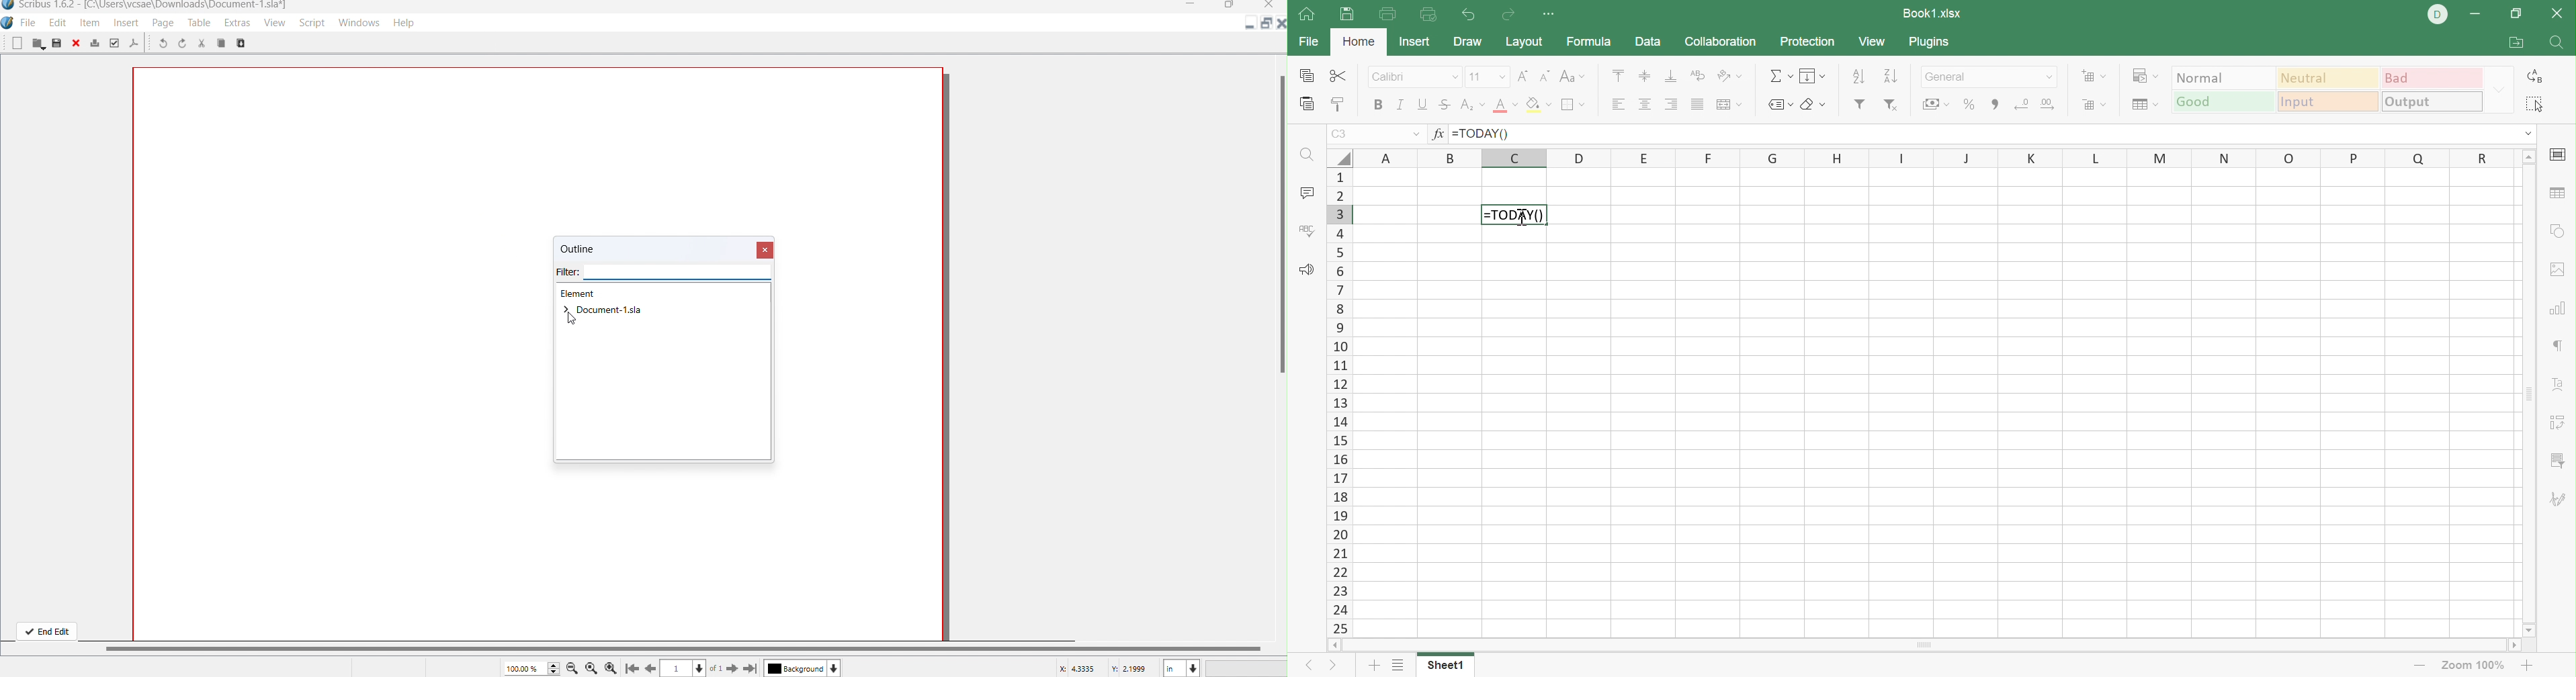 This screenshot has width=2576, height=700. What do you see at coordinates (1400, 103) in the screenshot?
I see `Italic` at bounding box center [1400, 103].